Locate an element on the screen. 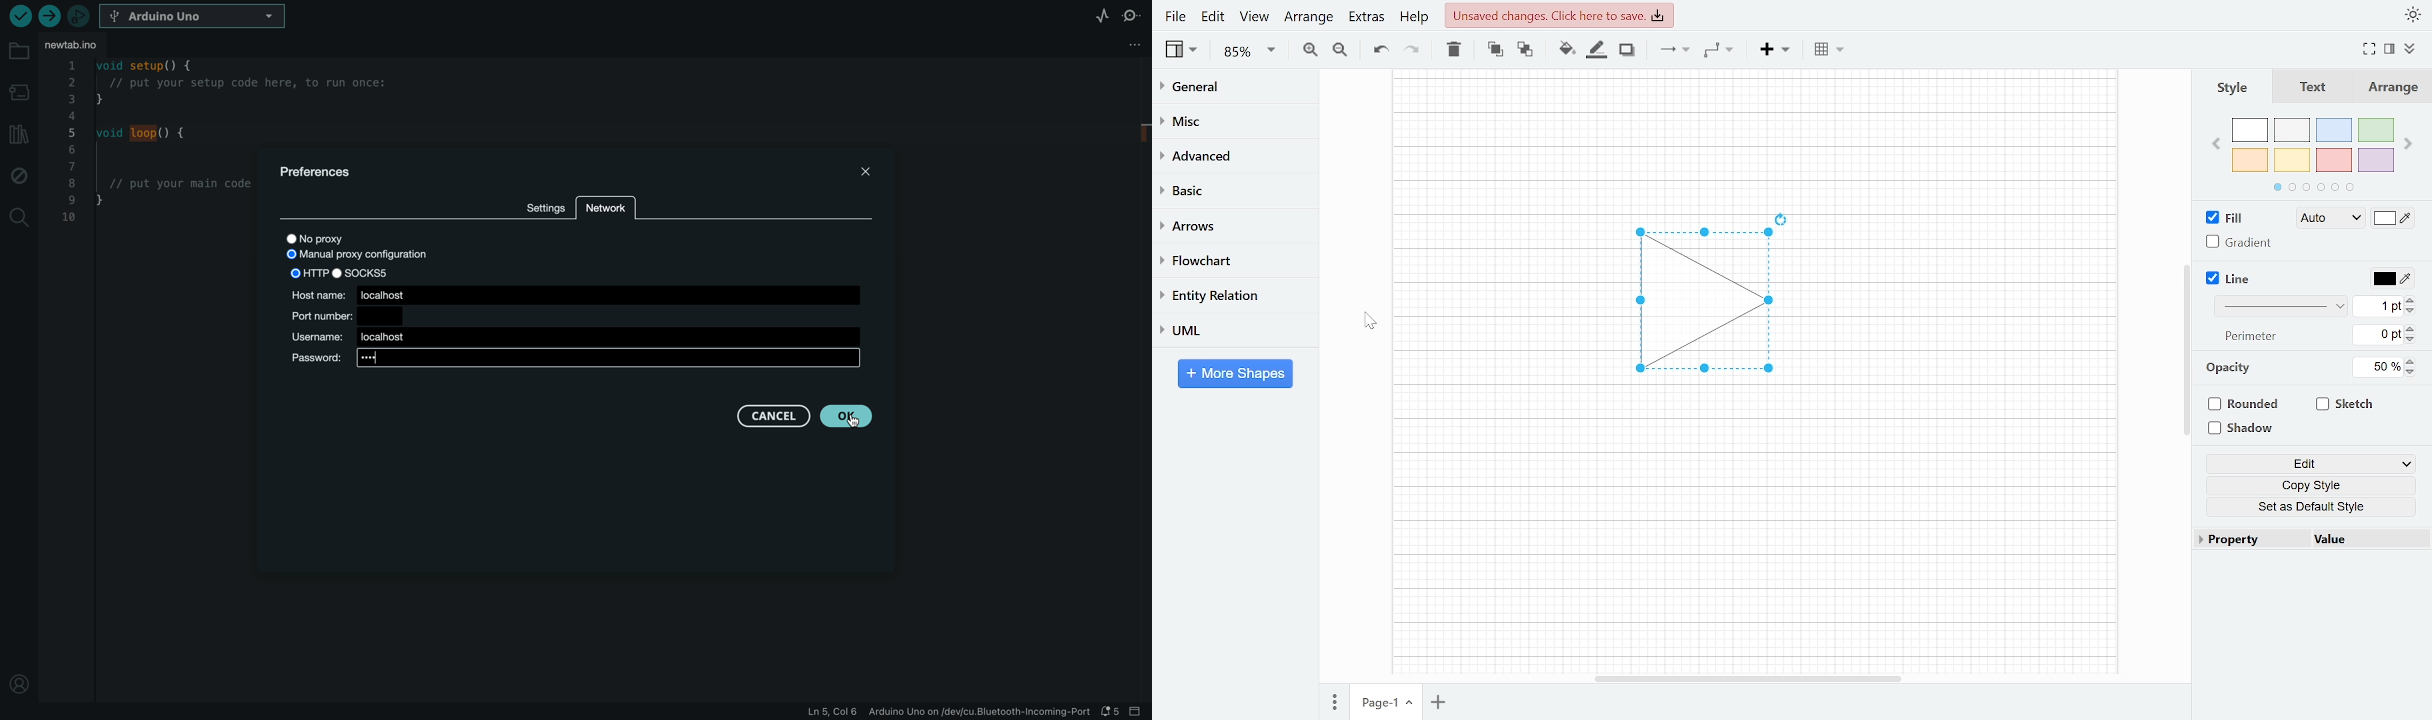  Decrease opacity is located at coordinates (2413, 372).